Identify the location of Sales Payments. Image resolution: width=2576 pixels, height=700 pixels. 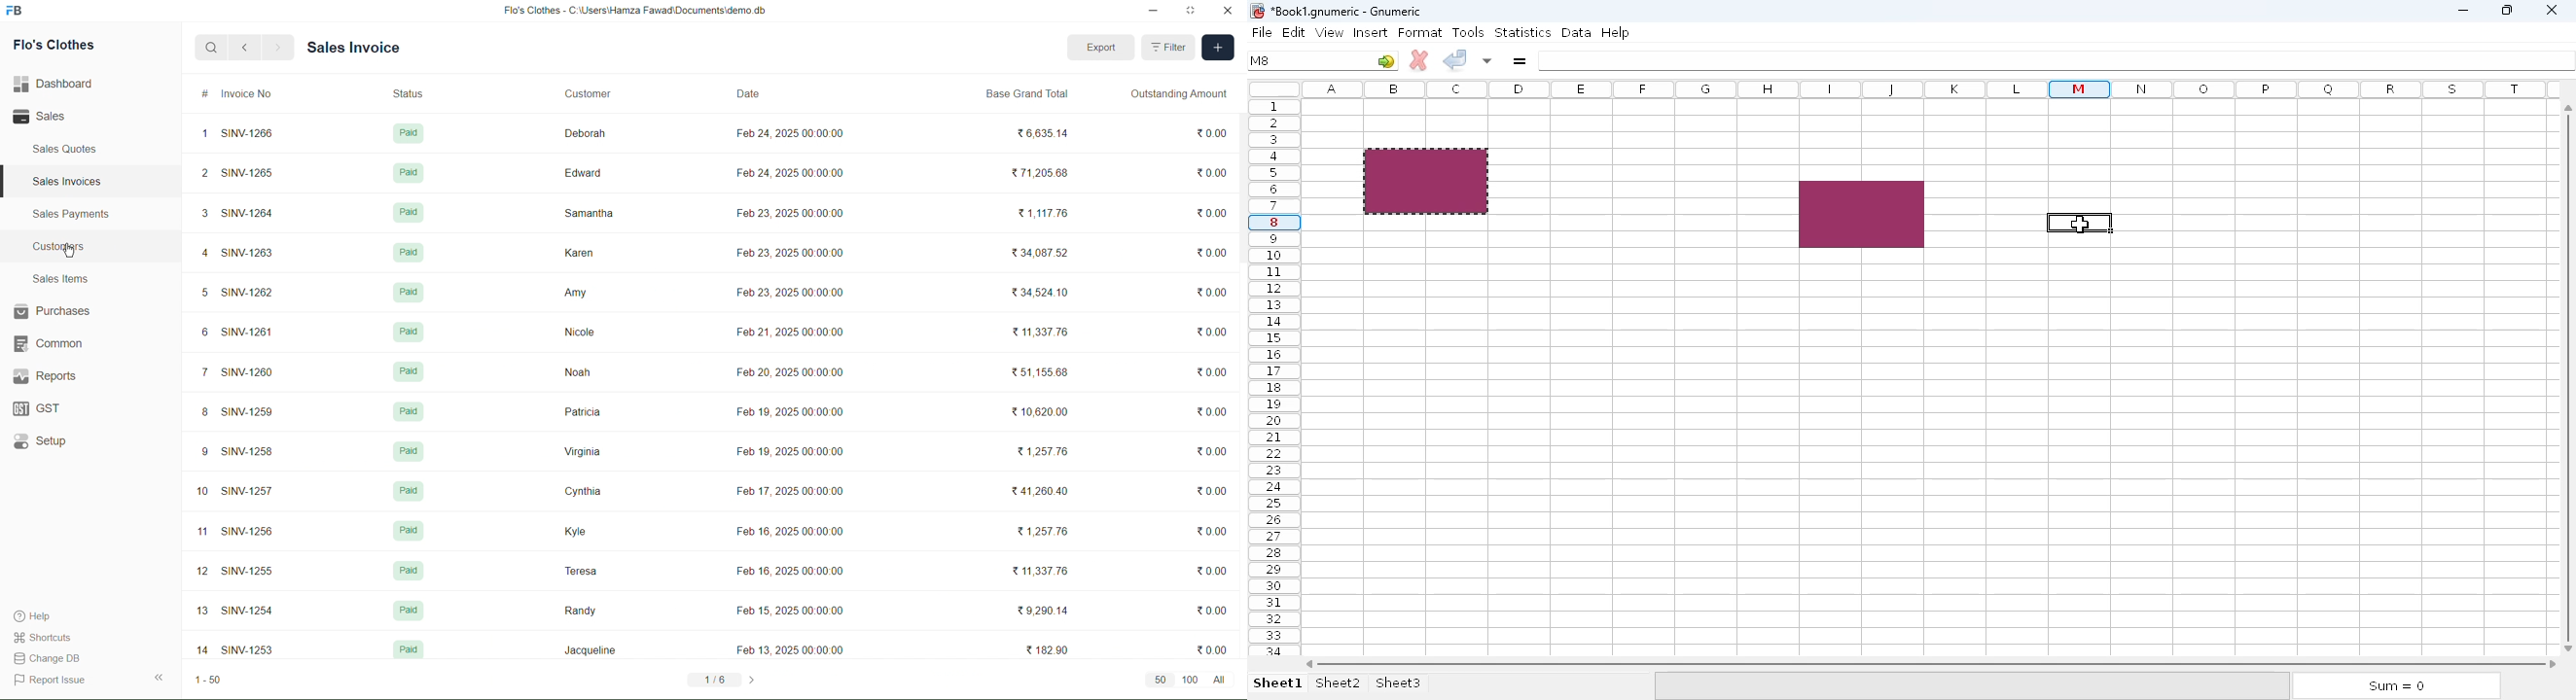
(74, 215).